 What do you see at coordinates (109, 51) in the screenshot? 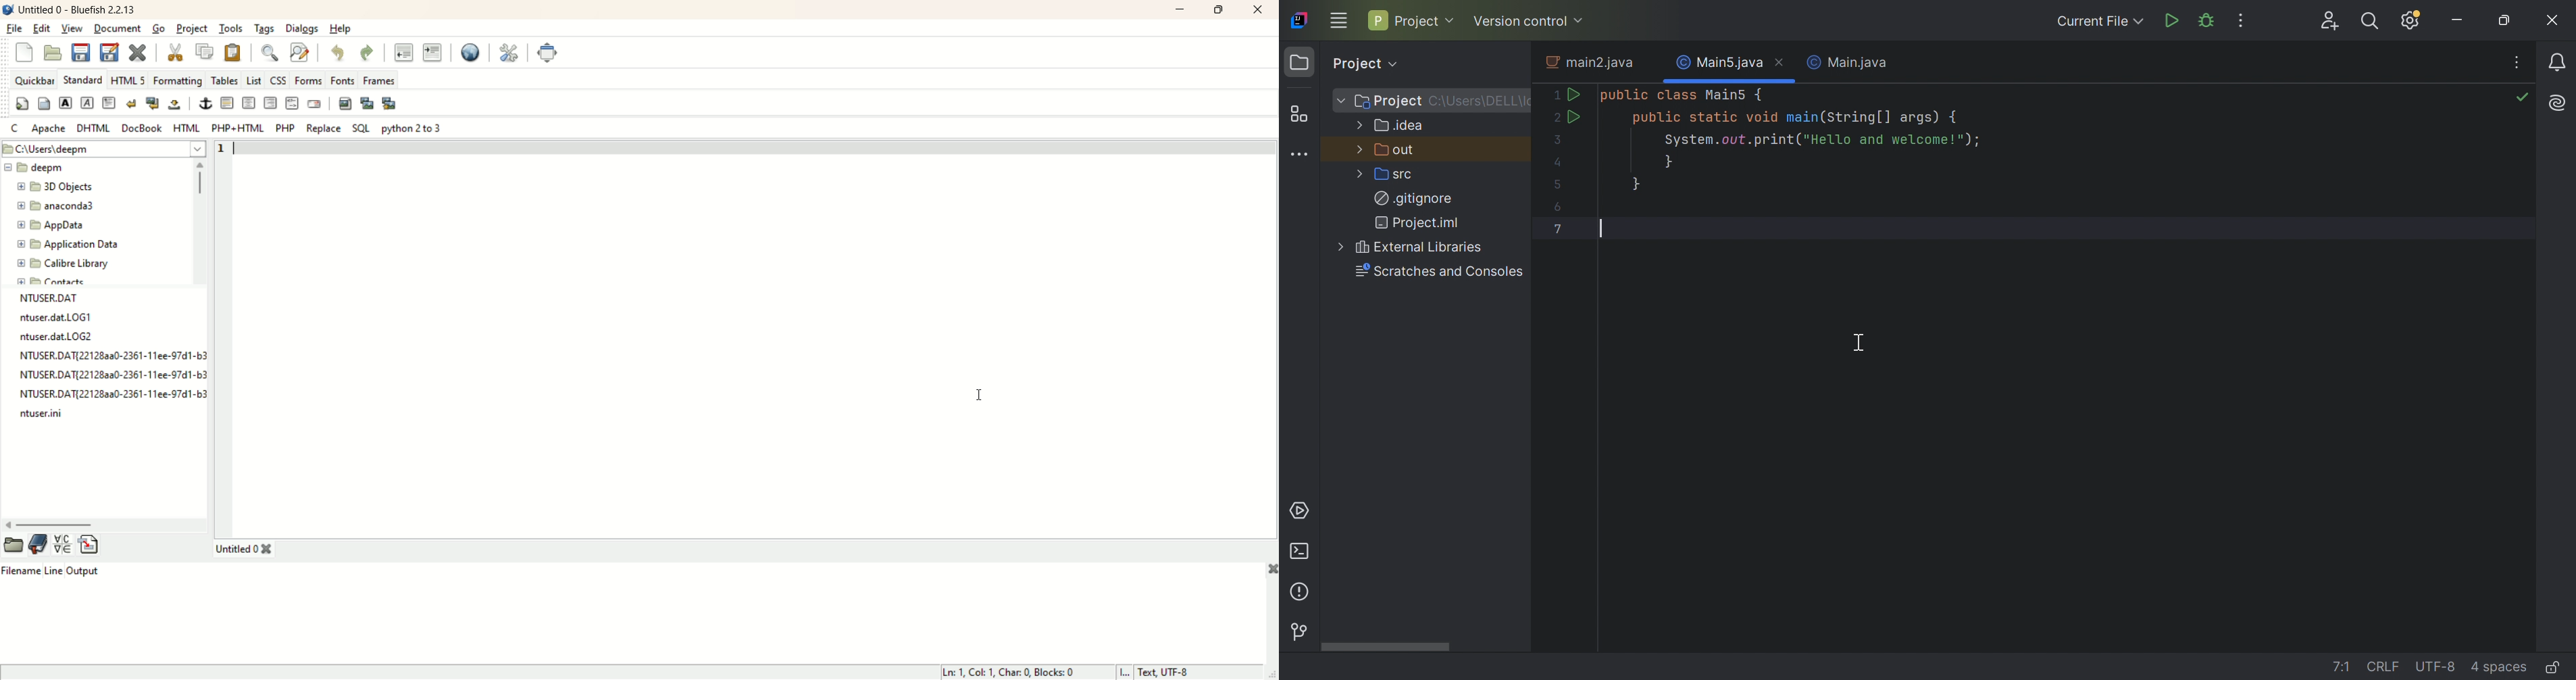
I see `save file as` at bounding box center [109, 51].